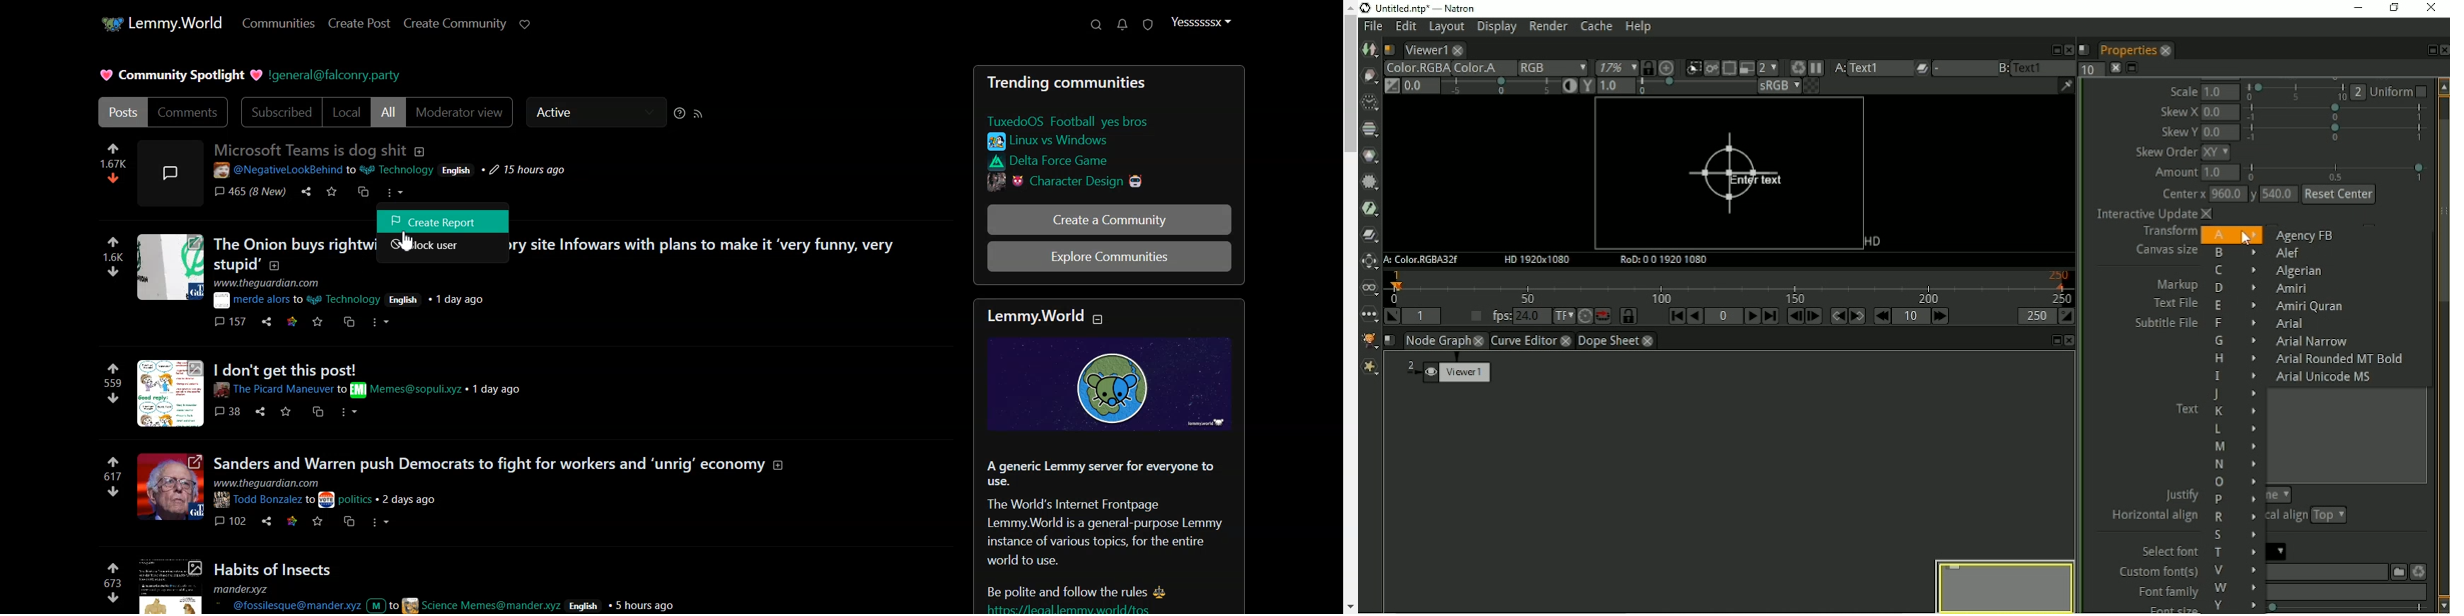 This screenshot has height=616, width=2464. What do you see at coordinates (595, 112) in the screenshot?
I see `Active` at bounding box center [595, 112].